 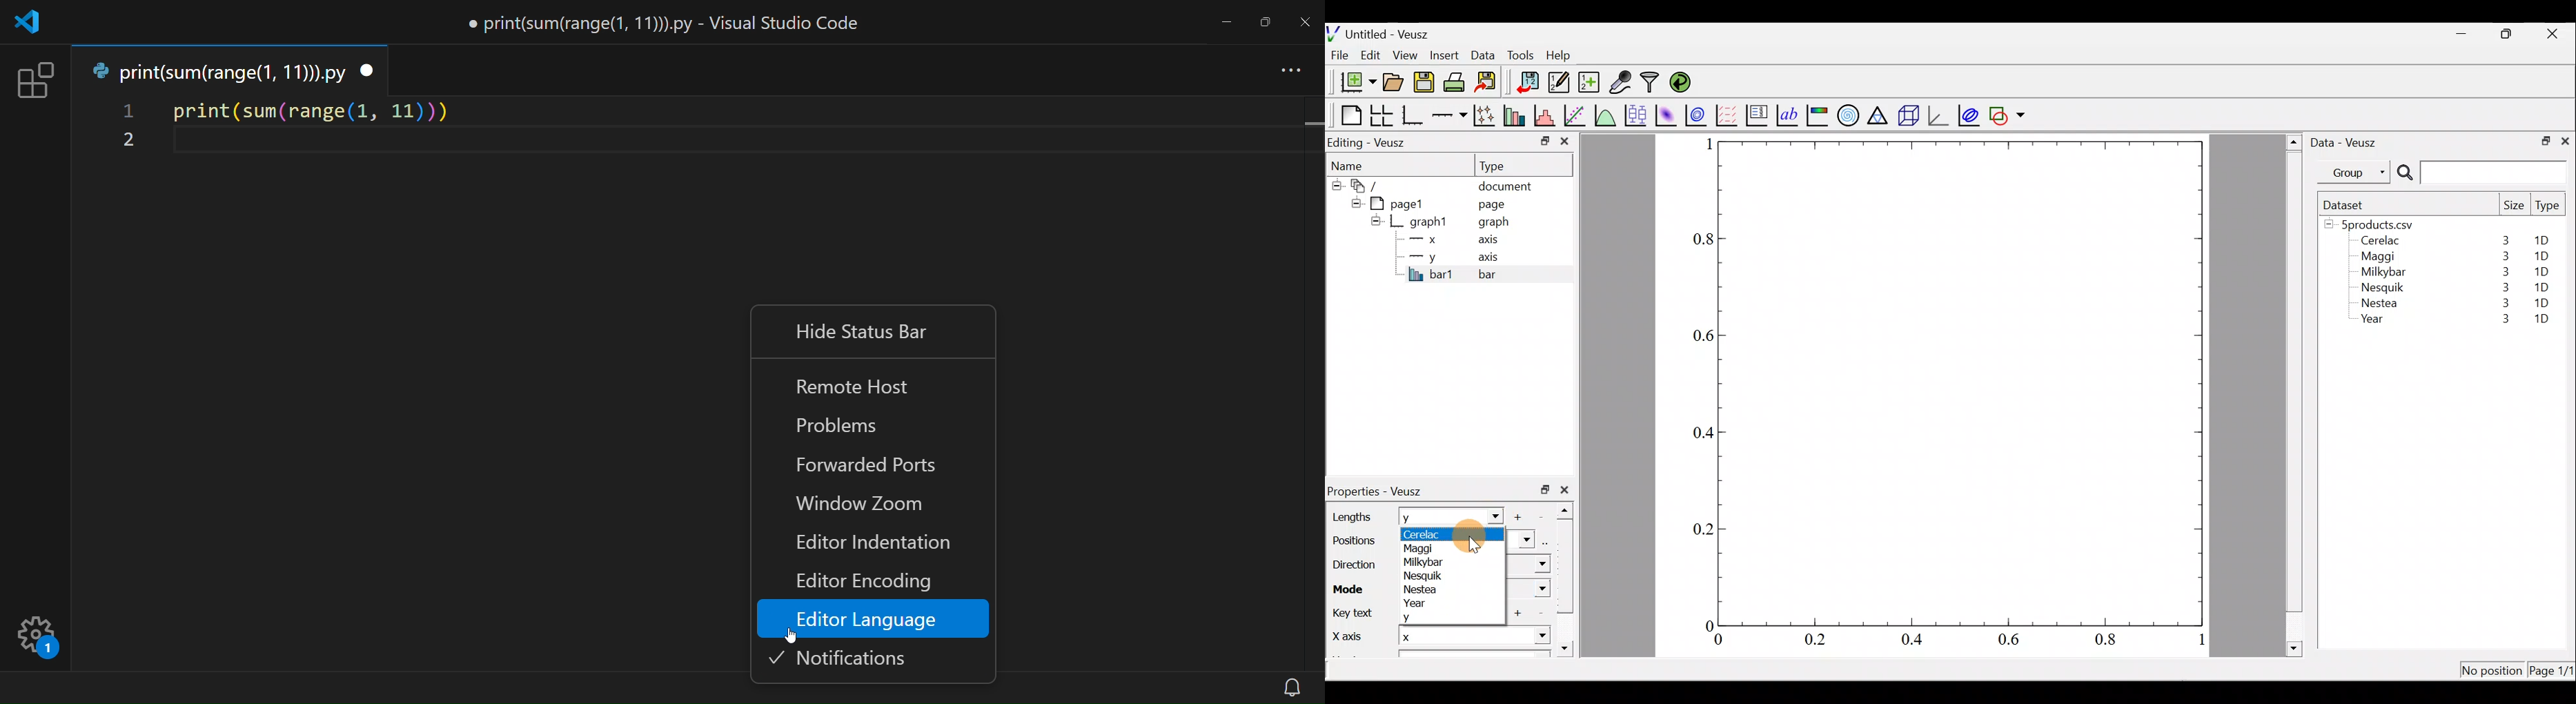 What do you see at coordinates (2347, 141) in the screenshot?
I see `Data - Veusz` at bounding box center [2347, 141].